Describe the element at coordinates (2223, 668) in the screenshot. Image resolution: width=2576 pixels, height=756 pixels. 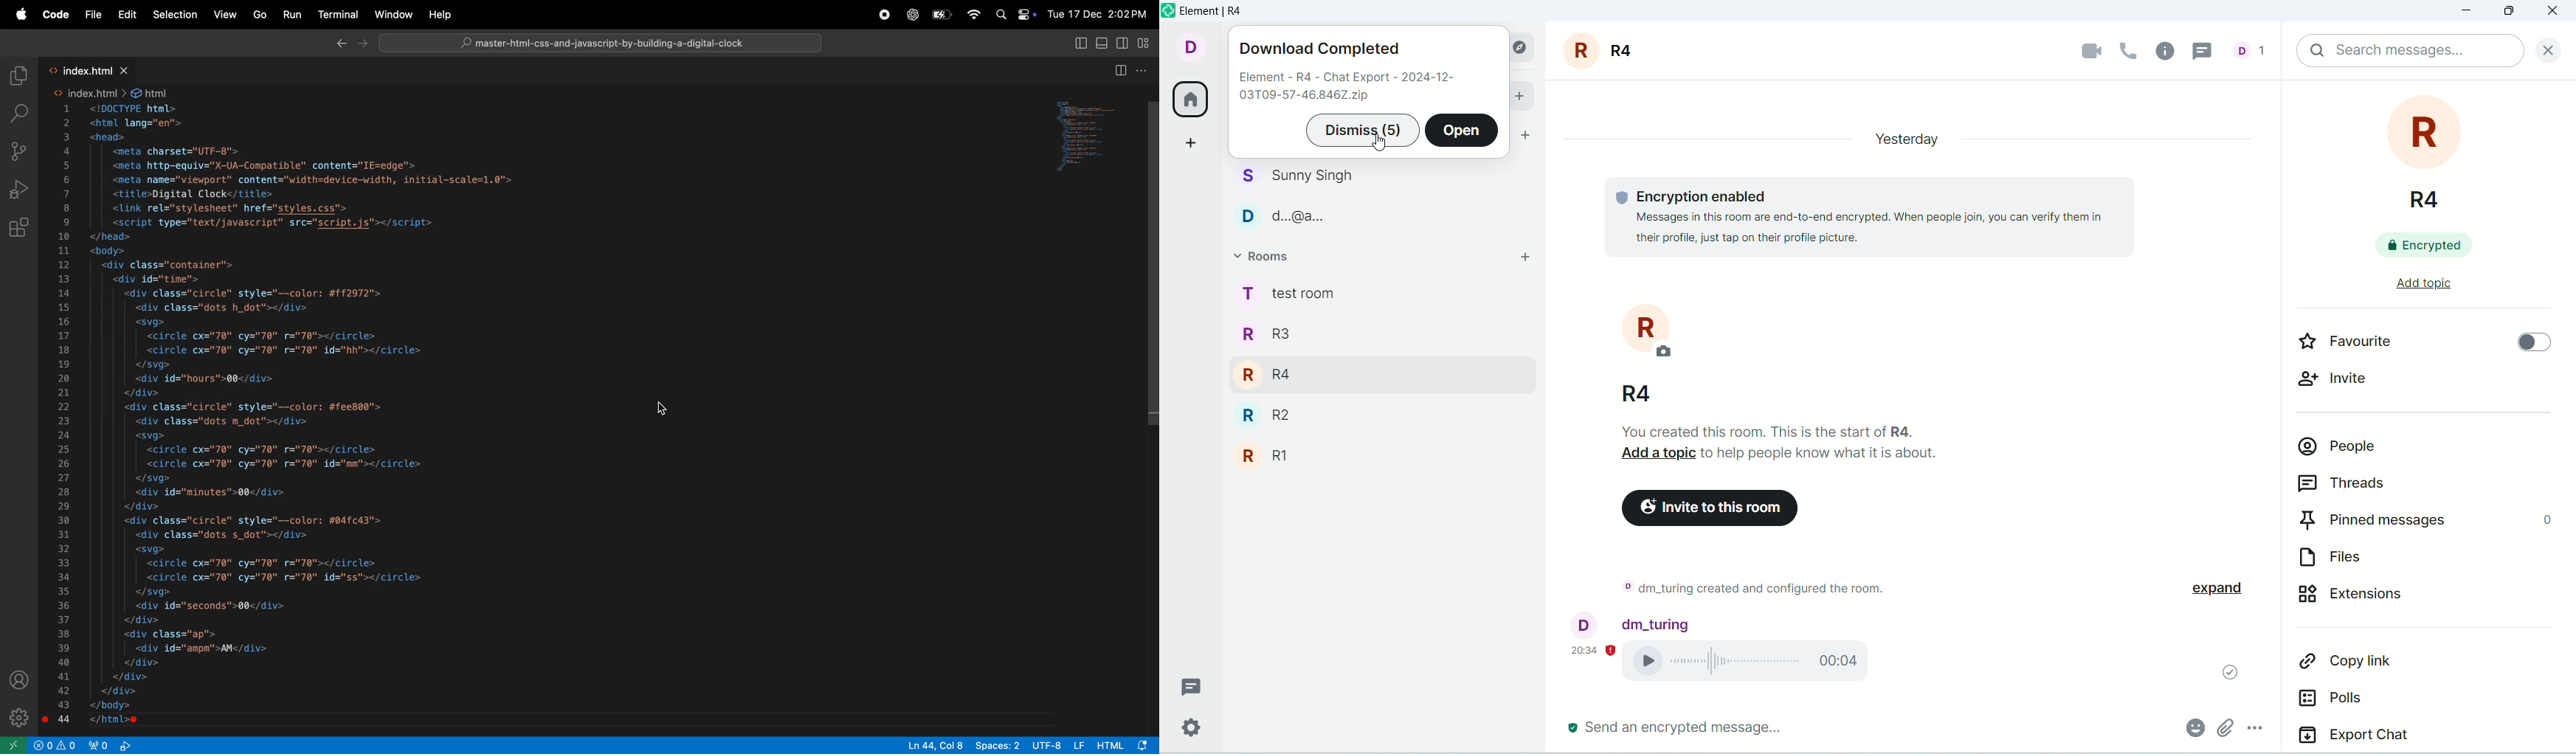
I see `message sent` at that location.